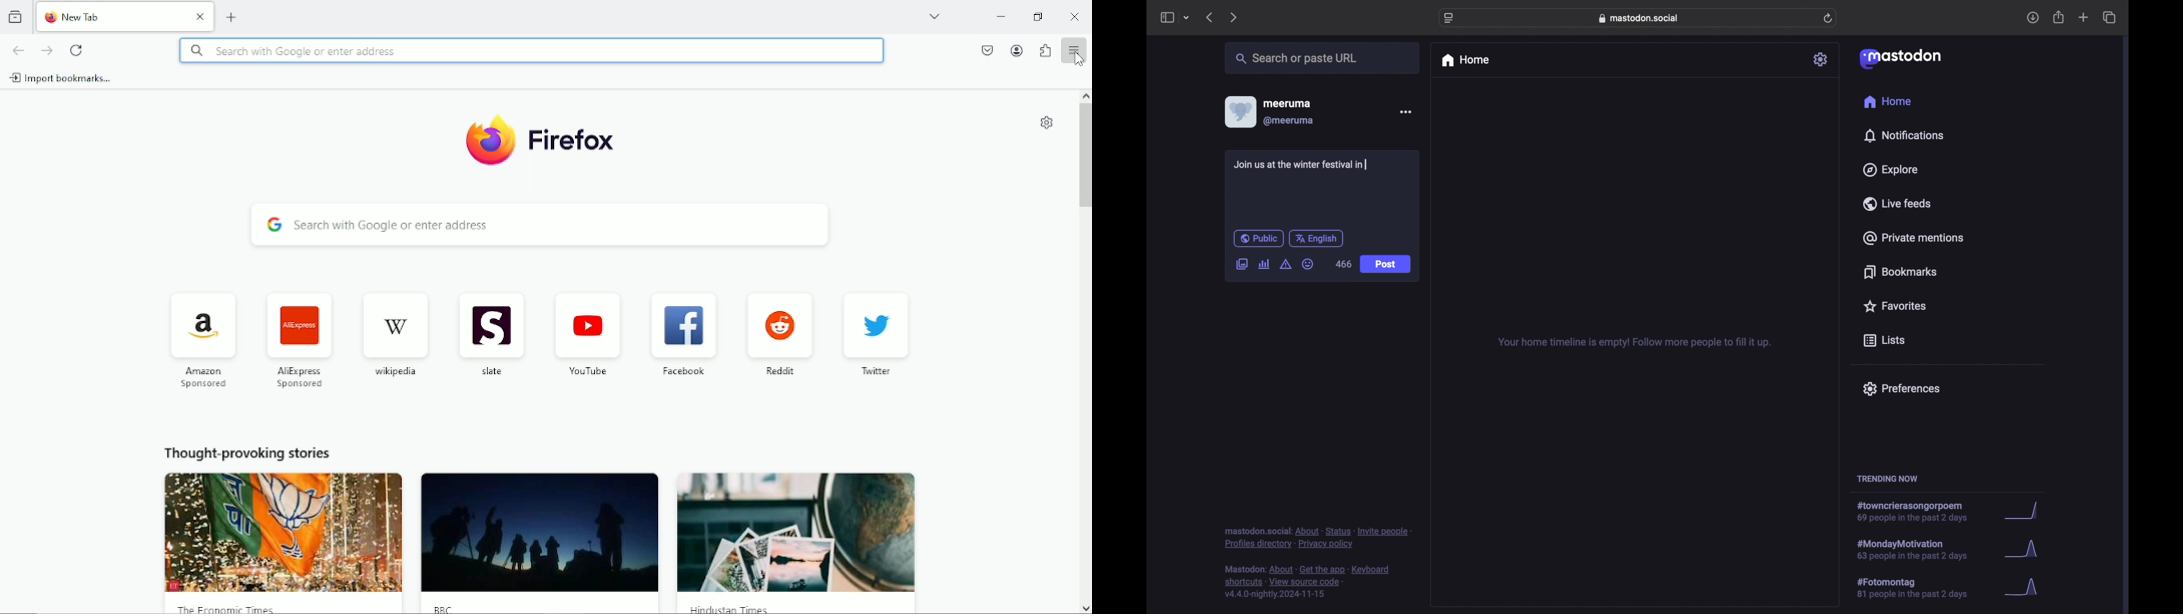  I want to click on Save to pocket, so click(987, 50).